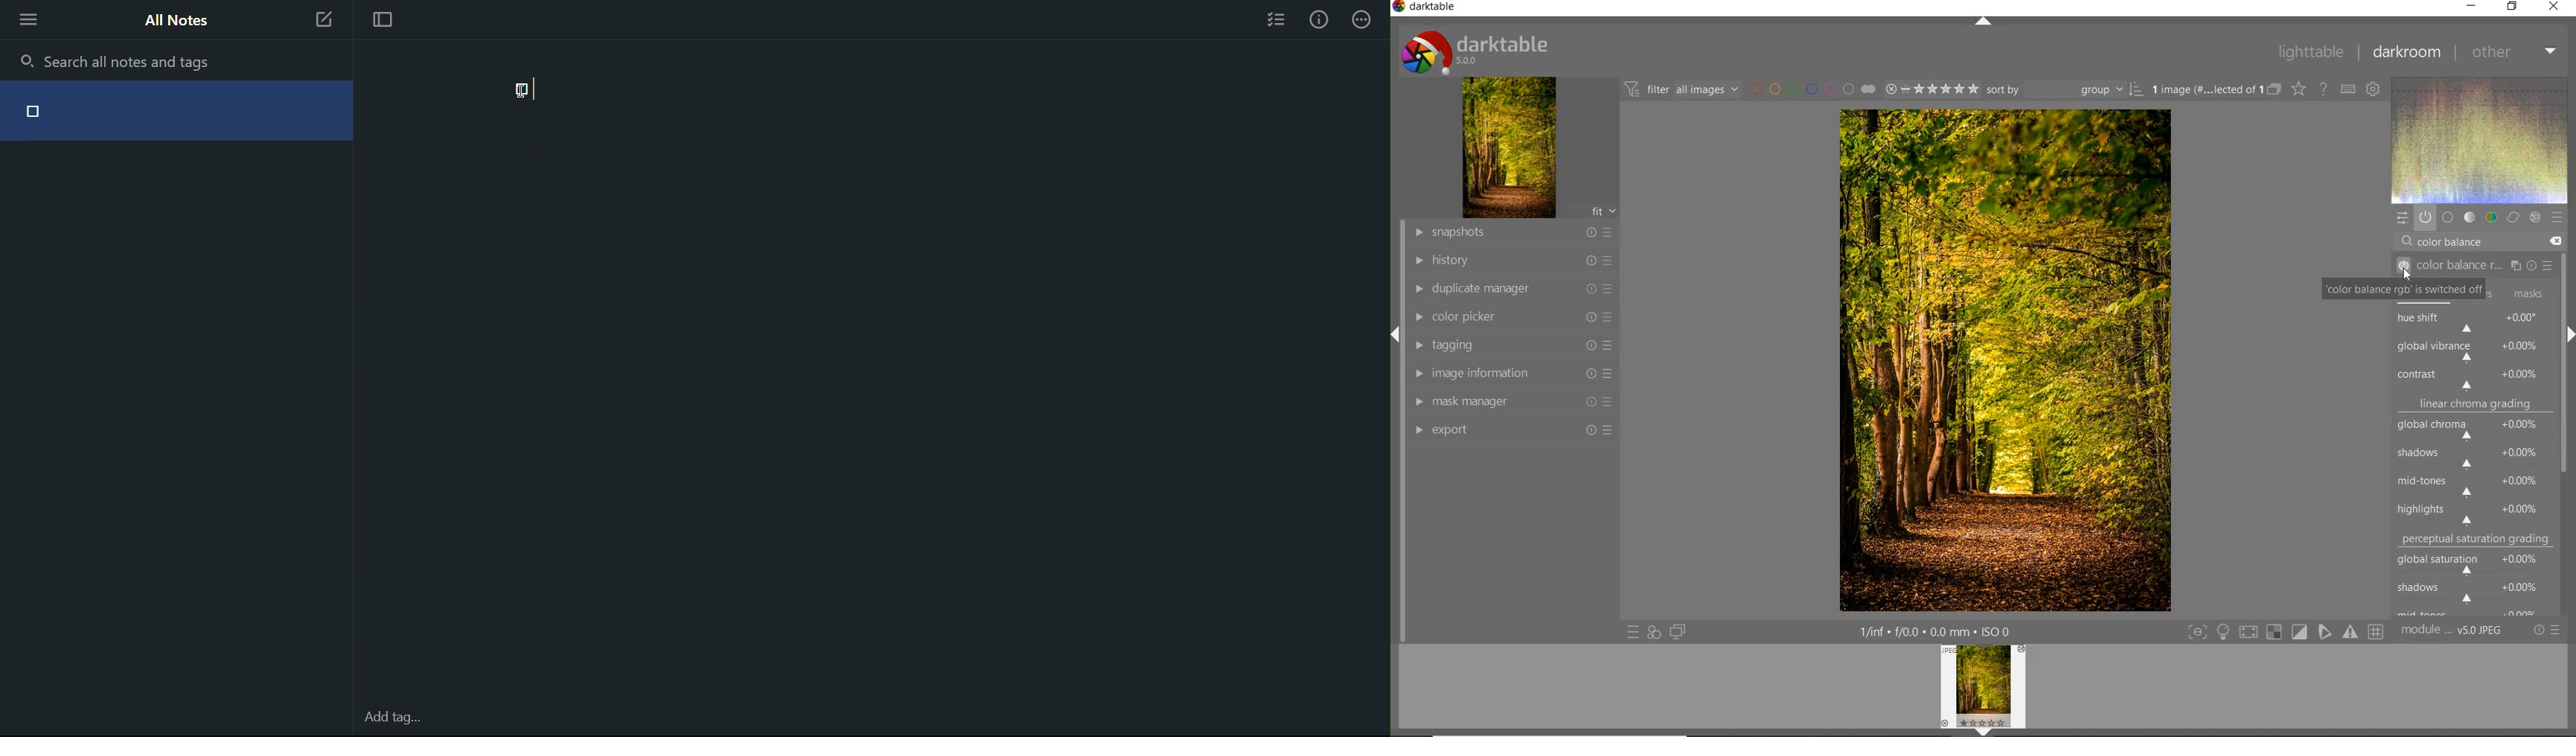 This screenshot has height=756, width=2576. I want to click on show global preference, so click(2374, 90).